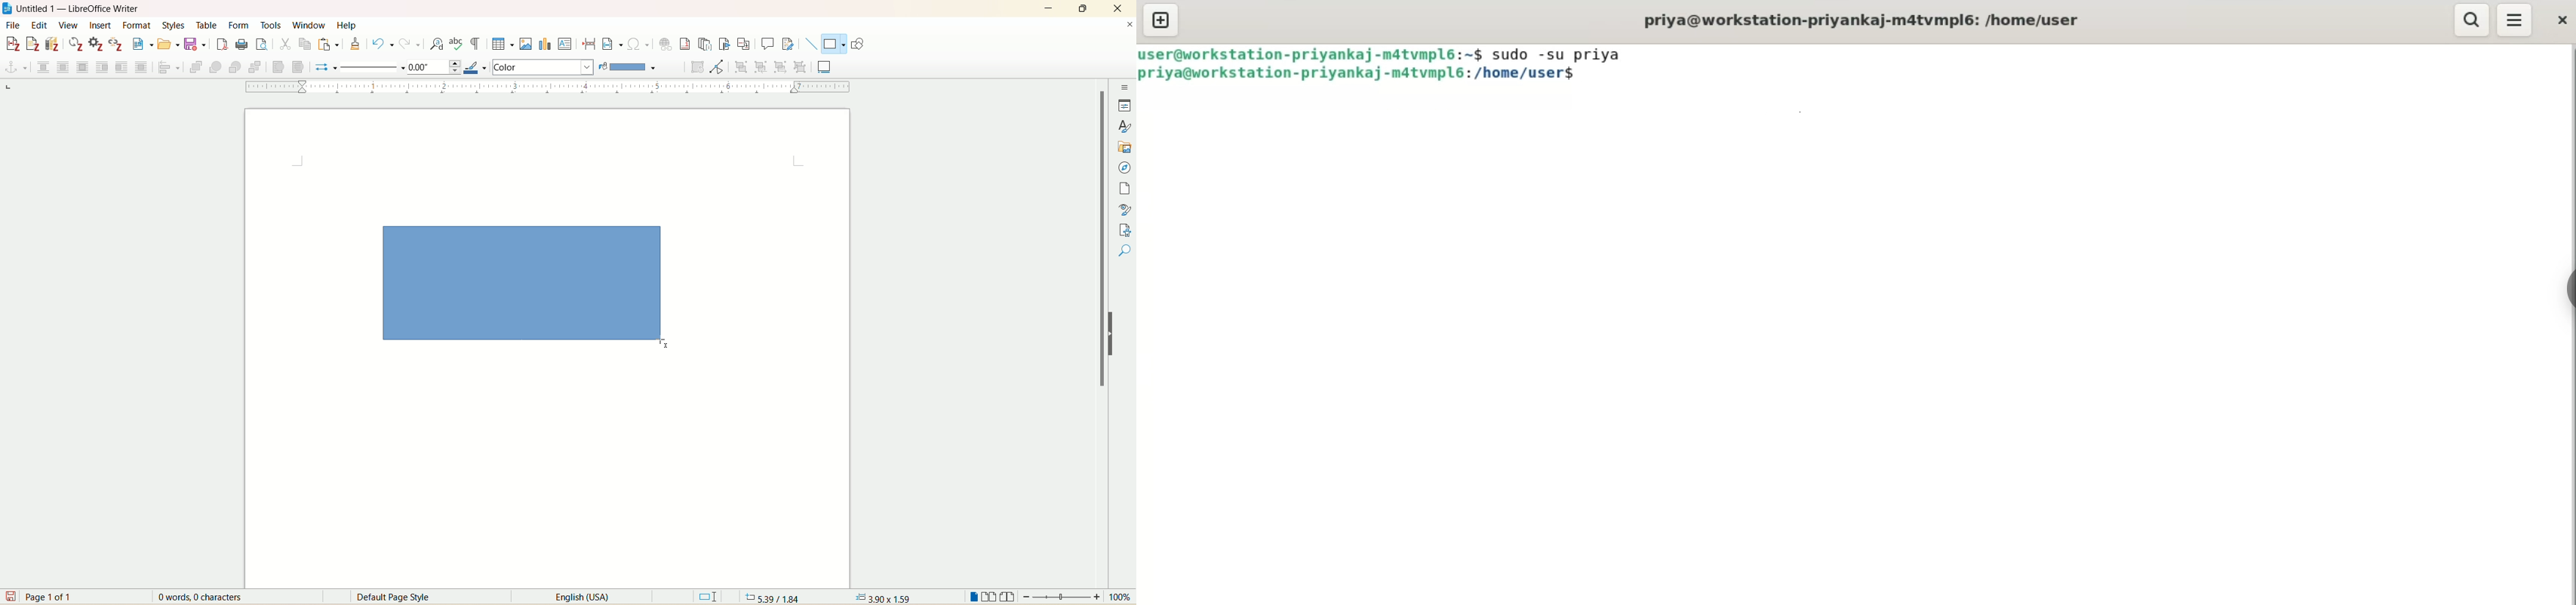 This screenshot has width=2576, height=616. Describe the element at coordinates (719, 68) in the screenshot. I see `toggle point edit mode` at that location.